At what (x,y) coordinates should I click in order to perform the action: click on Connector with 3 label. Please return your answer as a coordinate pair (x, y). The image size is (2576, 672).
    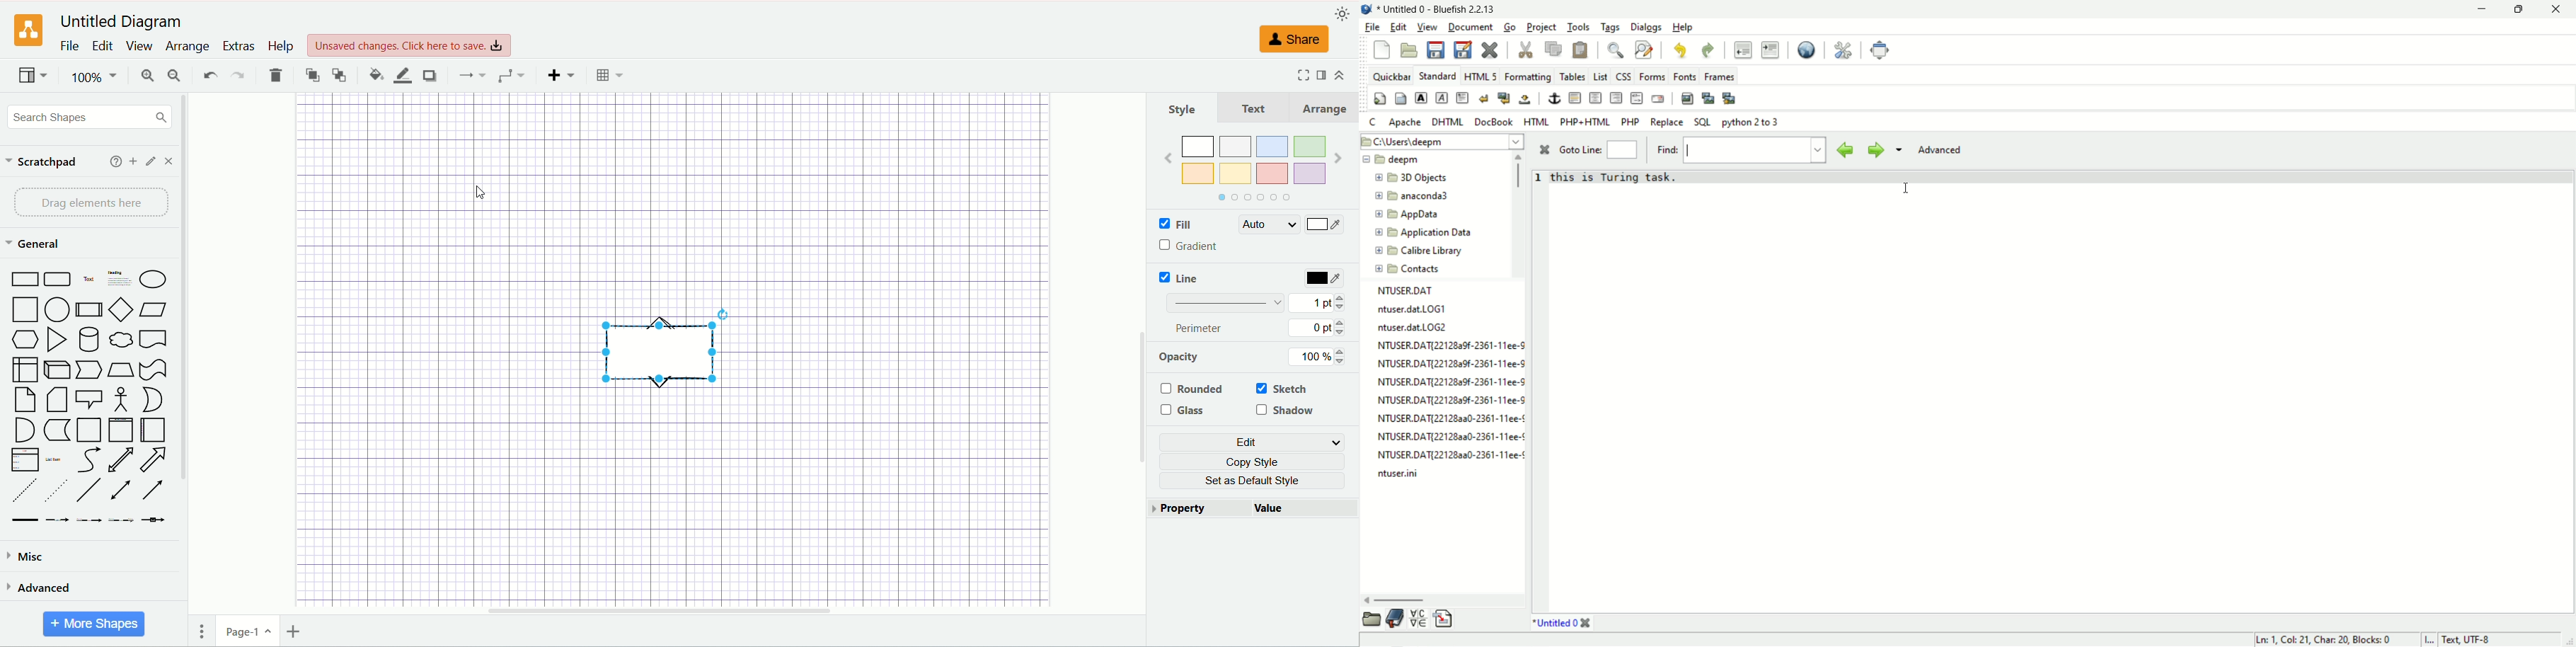
    Looking at the image, I should click on (120, 521).